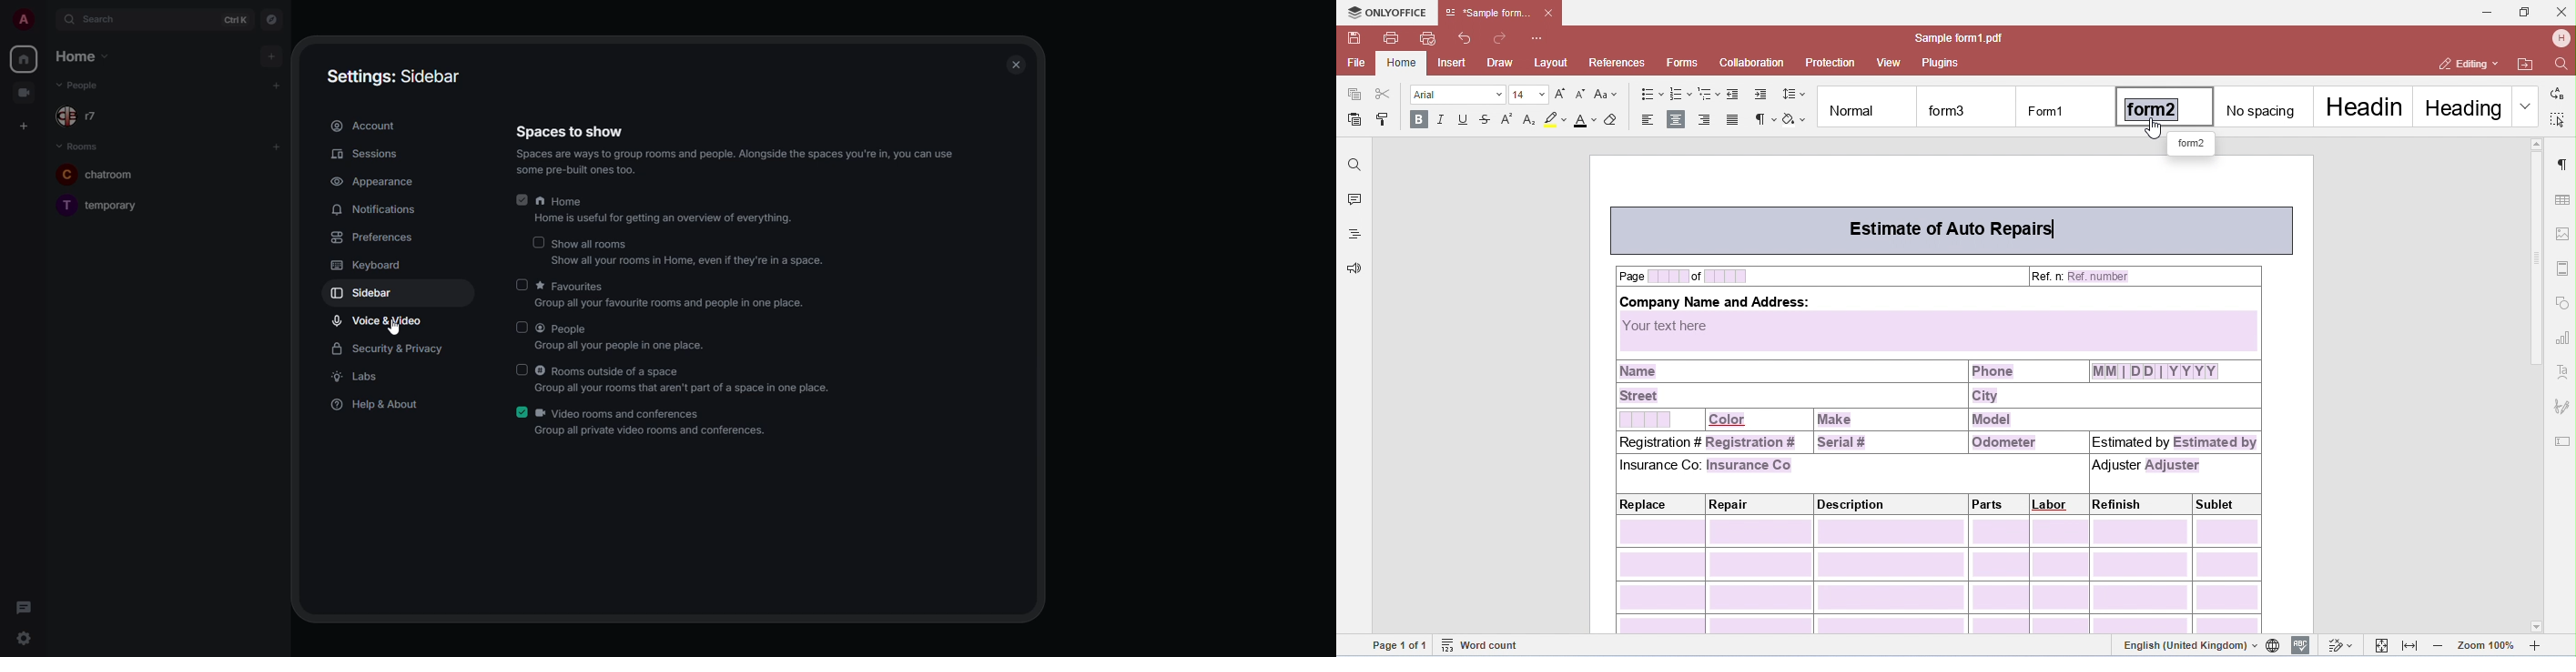 This screenshot has width=2576, height=672. What do you see at coordinates (381, 208) in the screenshot?
I see `notifications` at bounding box center [381, 208].